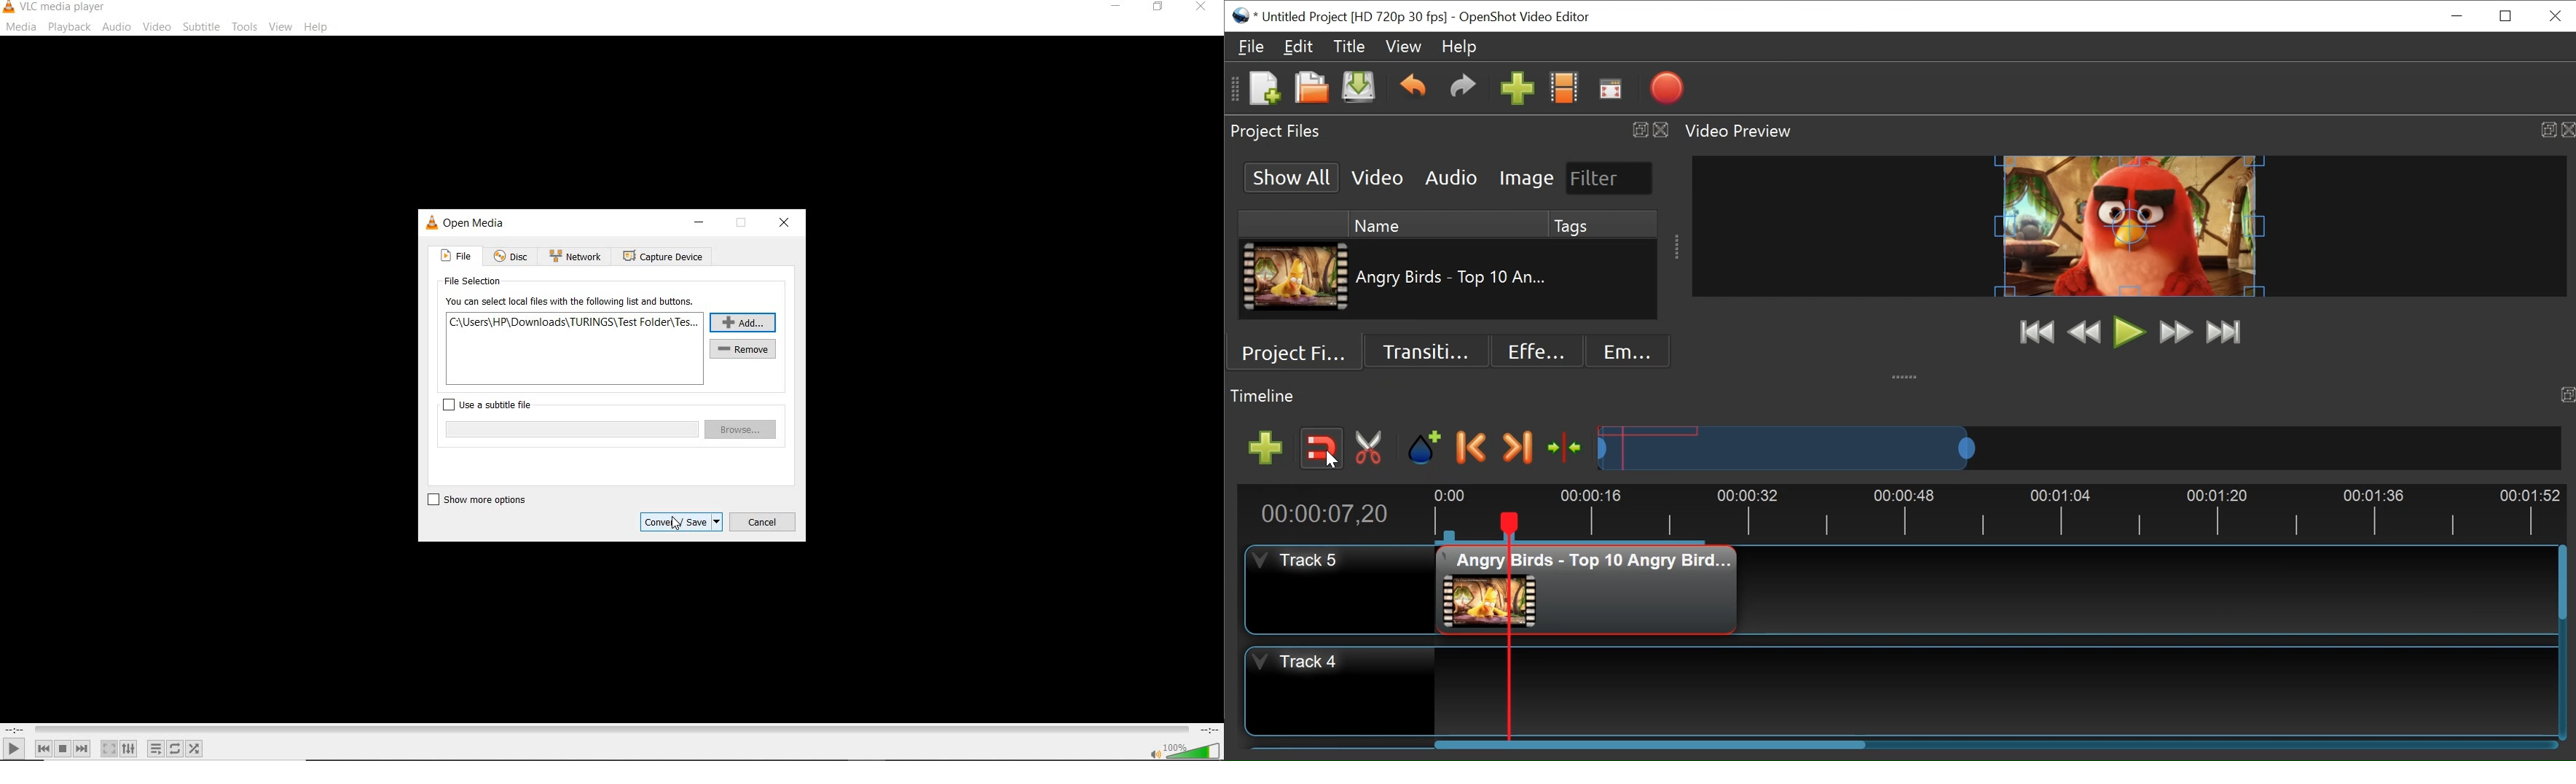  What do you see at coordinates (570, 429) in the screenshot?
I see `browse input box` at bounding box center [570, 429].